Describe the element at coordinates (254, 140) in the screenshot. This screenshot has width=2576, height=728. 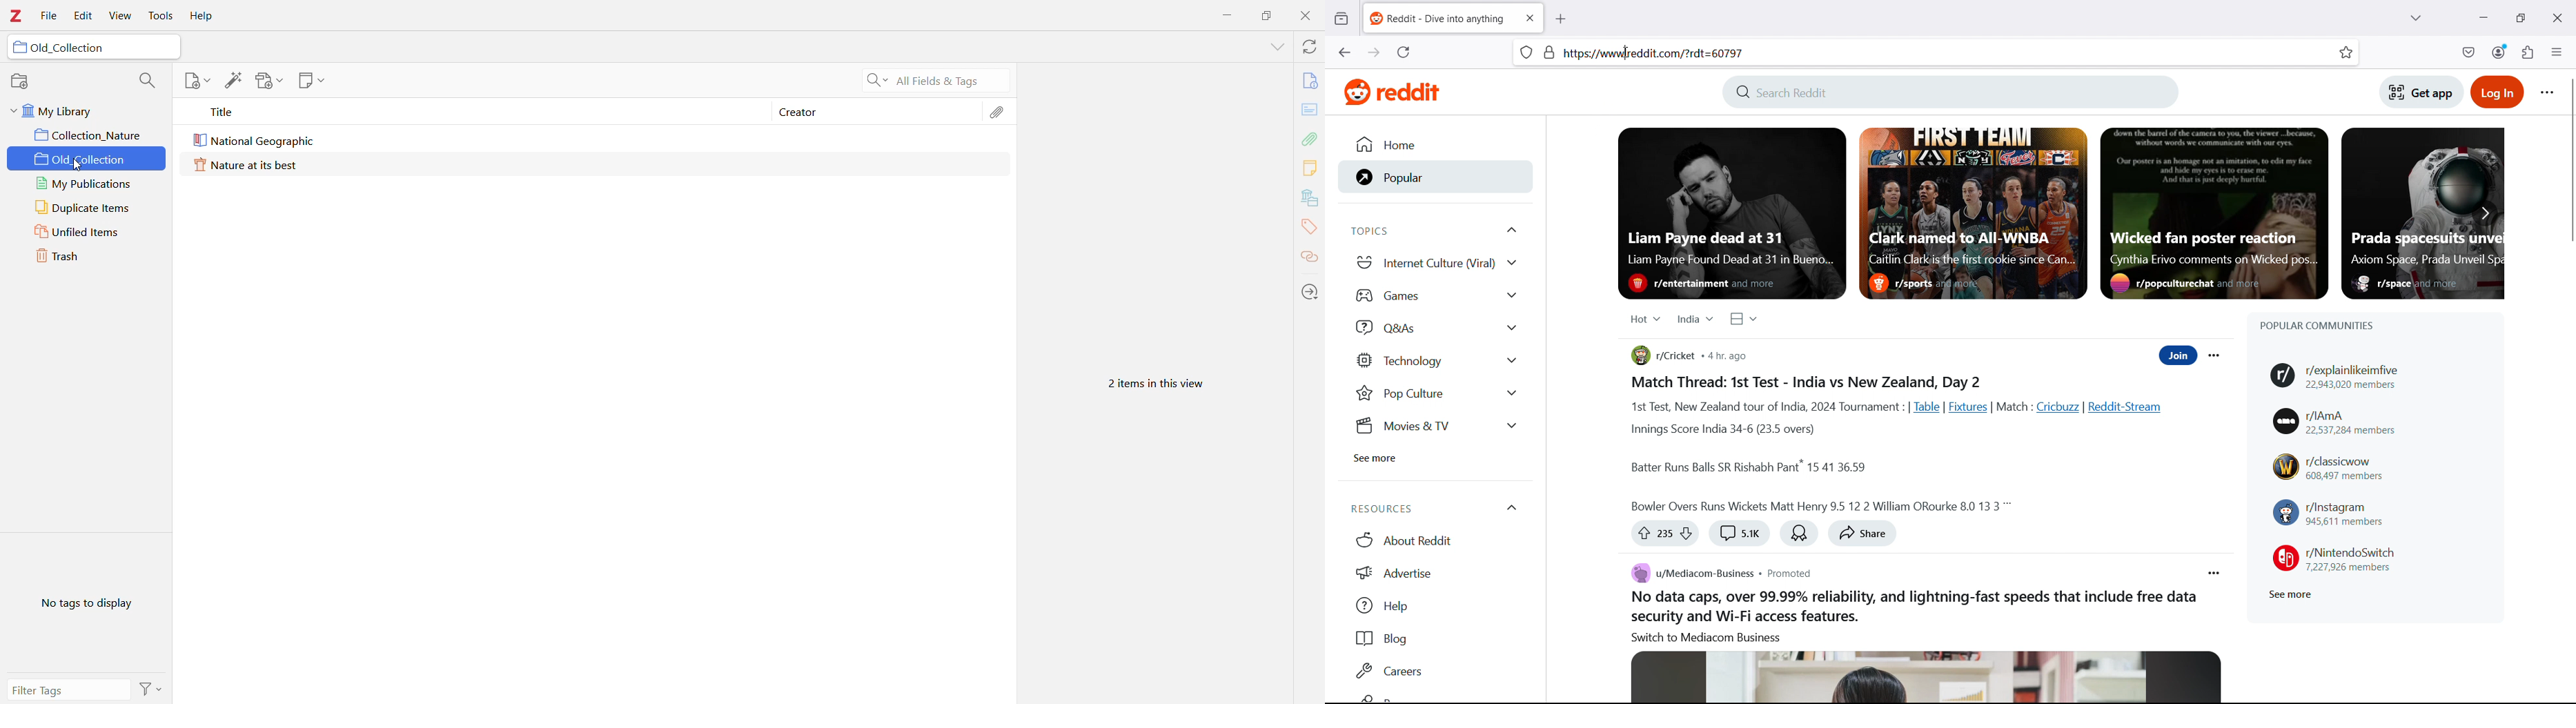
I see `National Geographic` at that location.